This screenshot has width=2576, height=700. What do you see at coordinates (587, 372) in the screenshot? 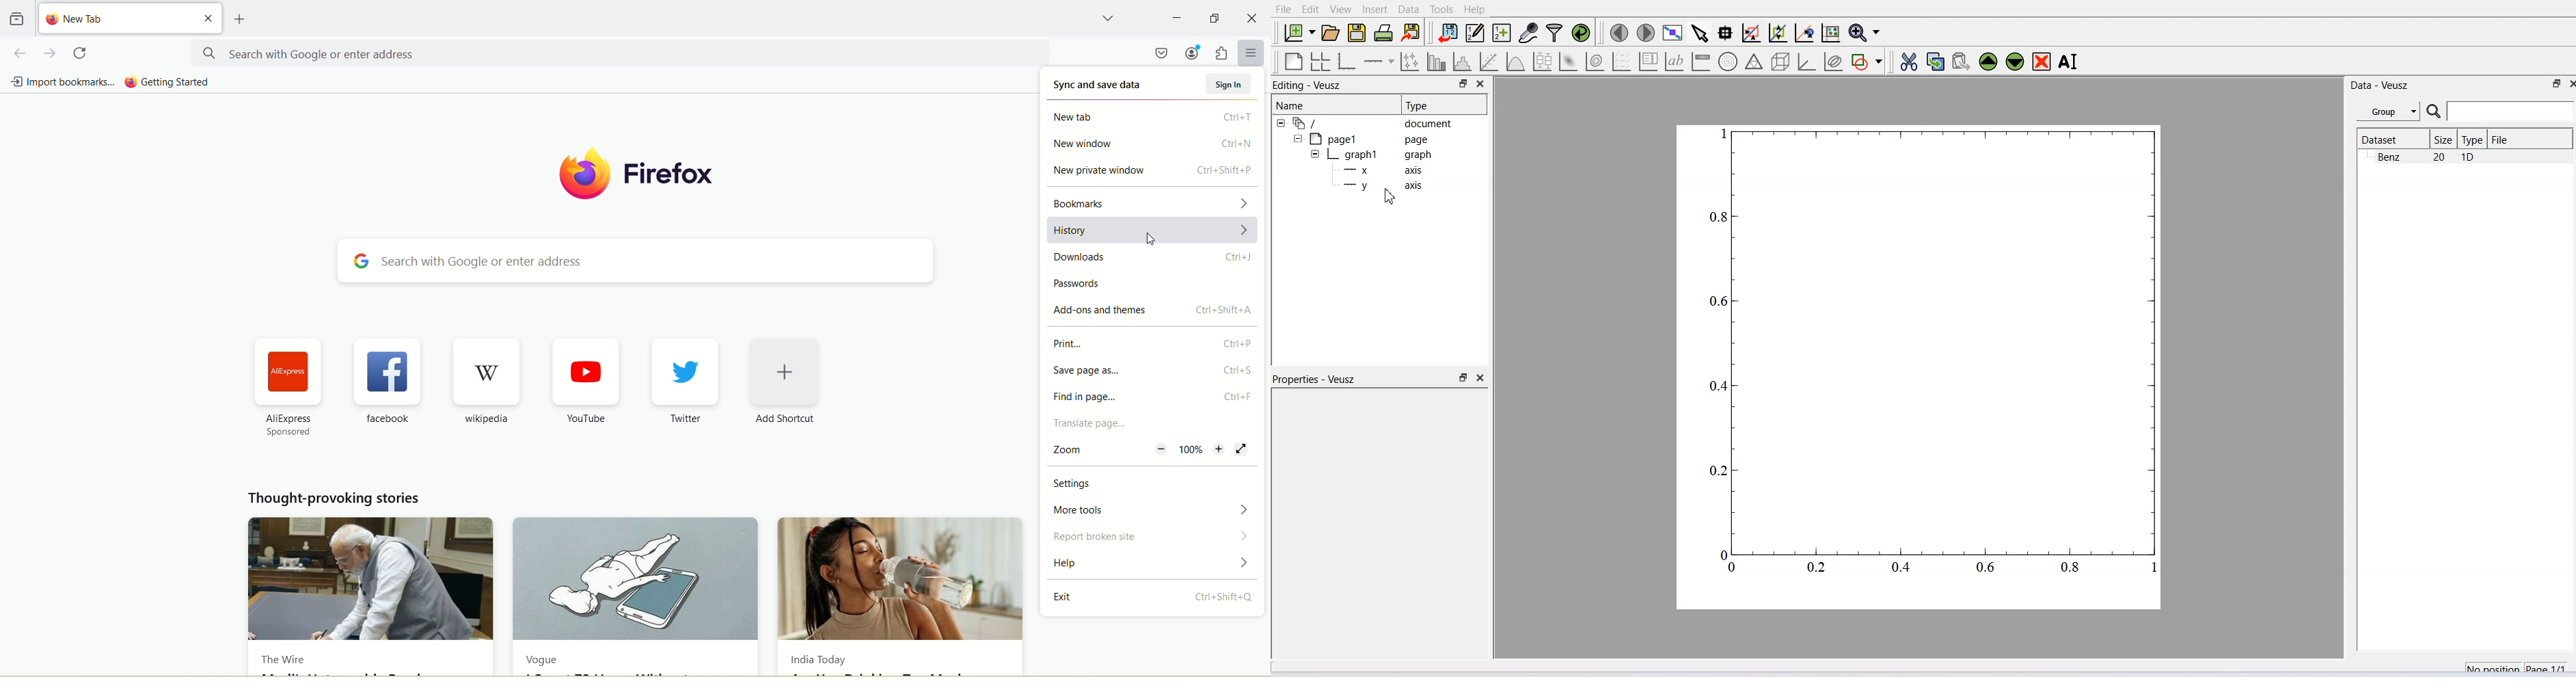
I see `youtube` at bounding box center [587, 372].